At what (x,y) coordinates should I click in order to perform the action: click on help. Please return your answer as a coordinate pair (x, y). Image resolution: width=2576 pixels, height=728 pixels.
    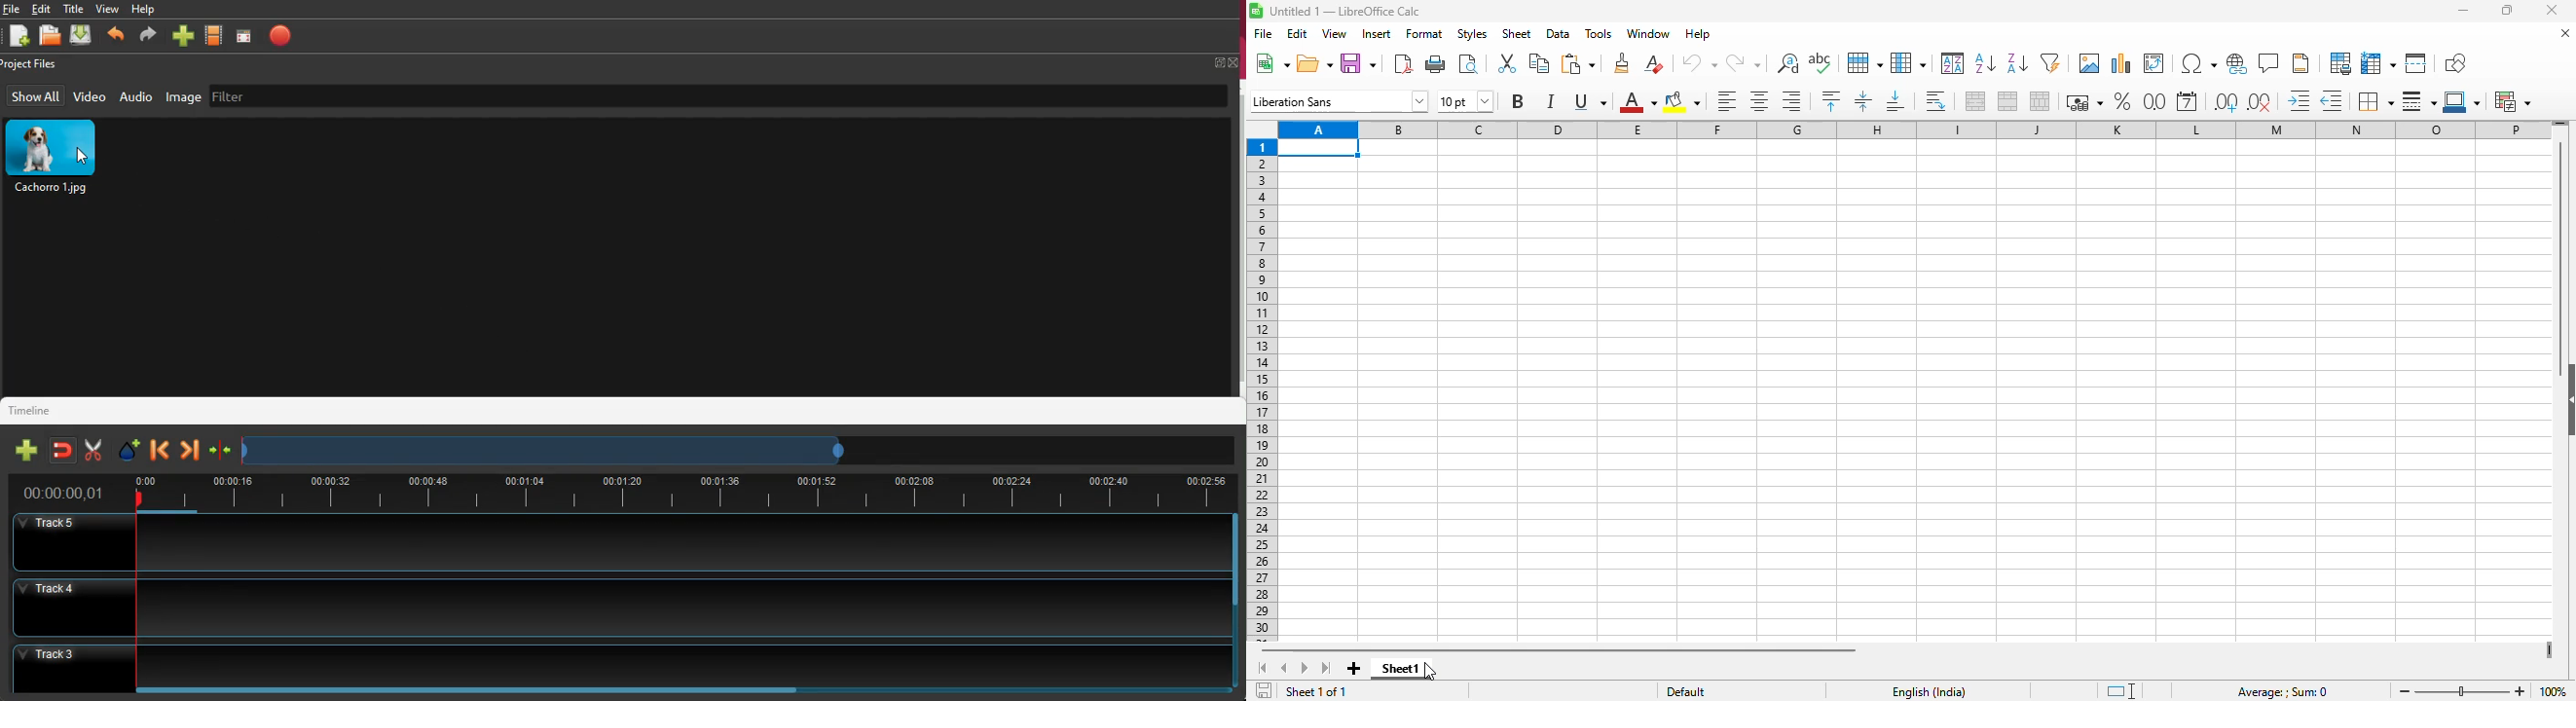
    Looking at the image, I should click on (144, 11).